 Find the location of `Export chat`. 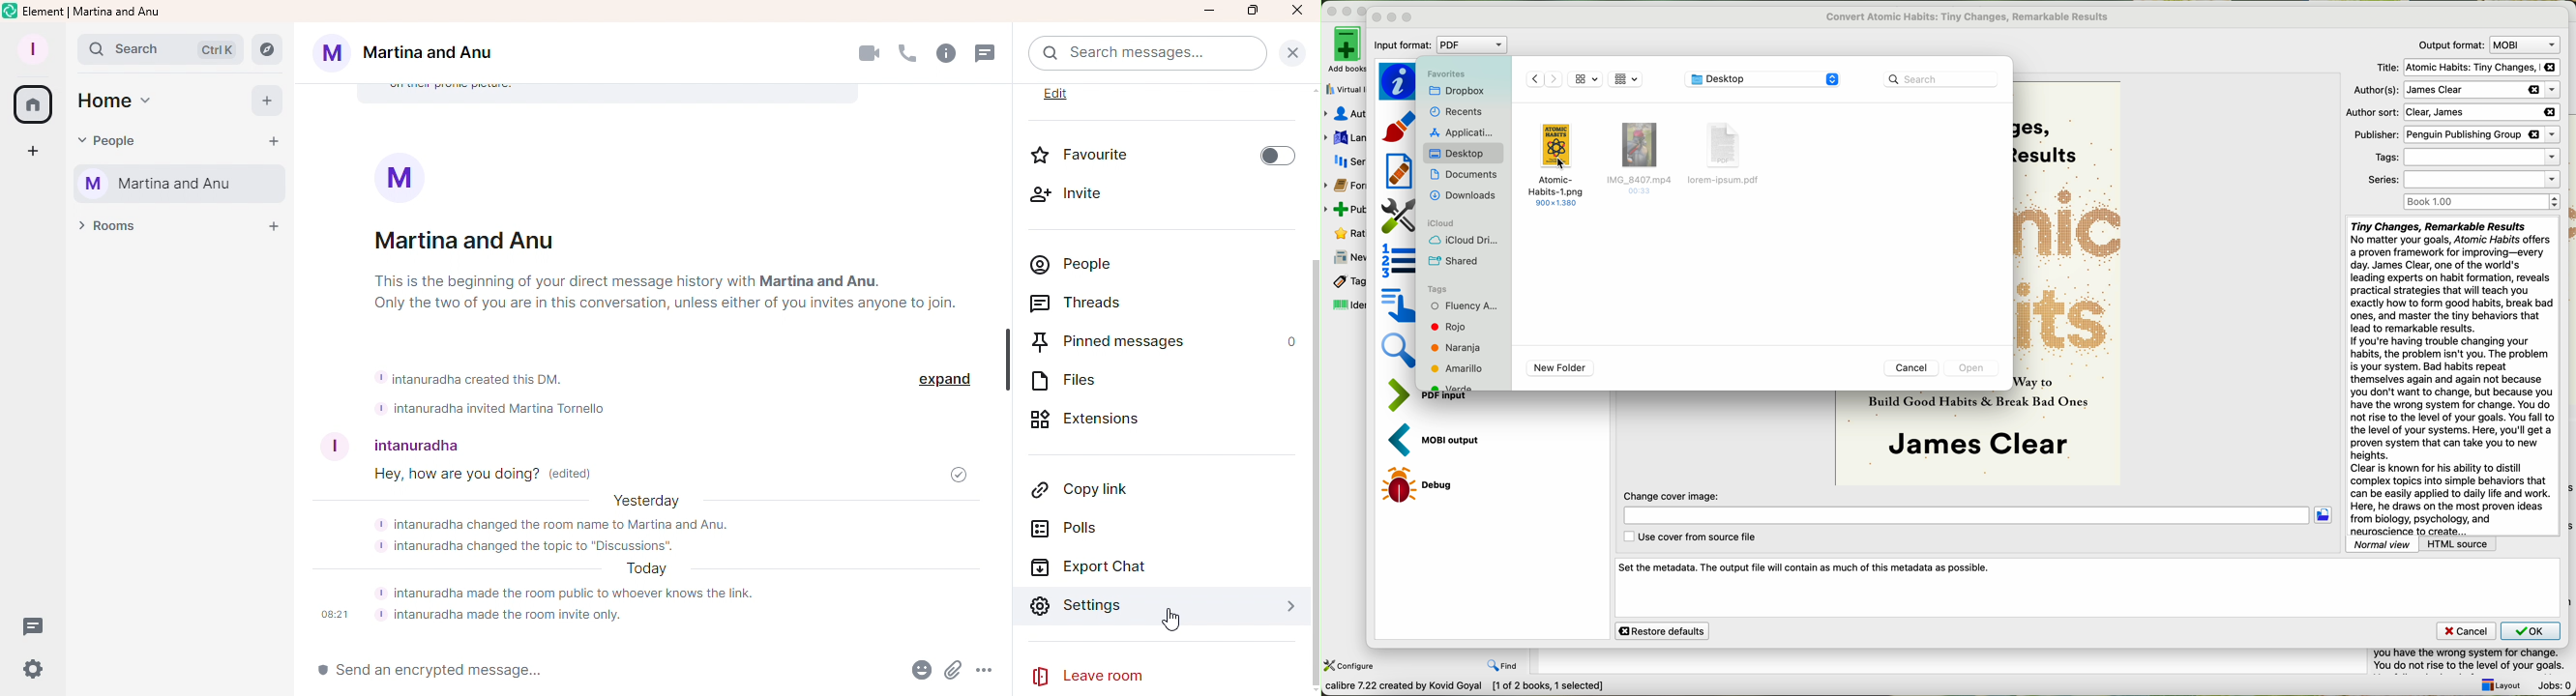

Export chat is located at coordinates (1100, 567).